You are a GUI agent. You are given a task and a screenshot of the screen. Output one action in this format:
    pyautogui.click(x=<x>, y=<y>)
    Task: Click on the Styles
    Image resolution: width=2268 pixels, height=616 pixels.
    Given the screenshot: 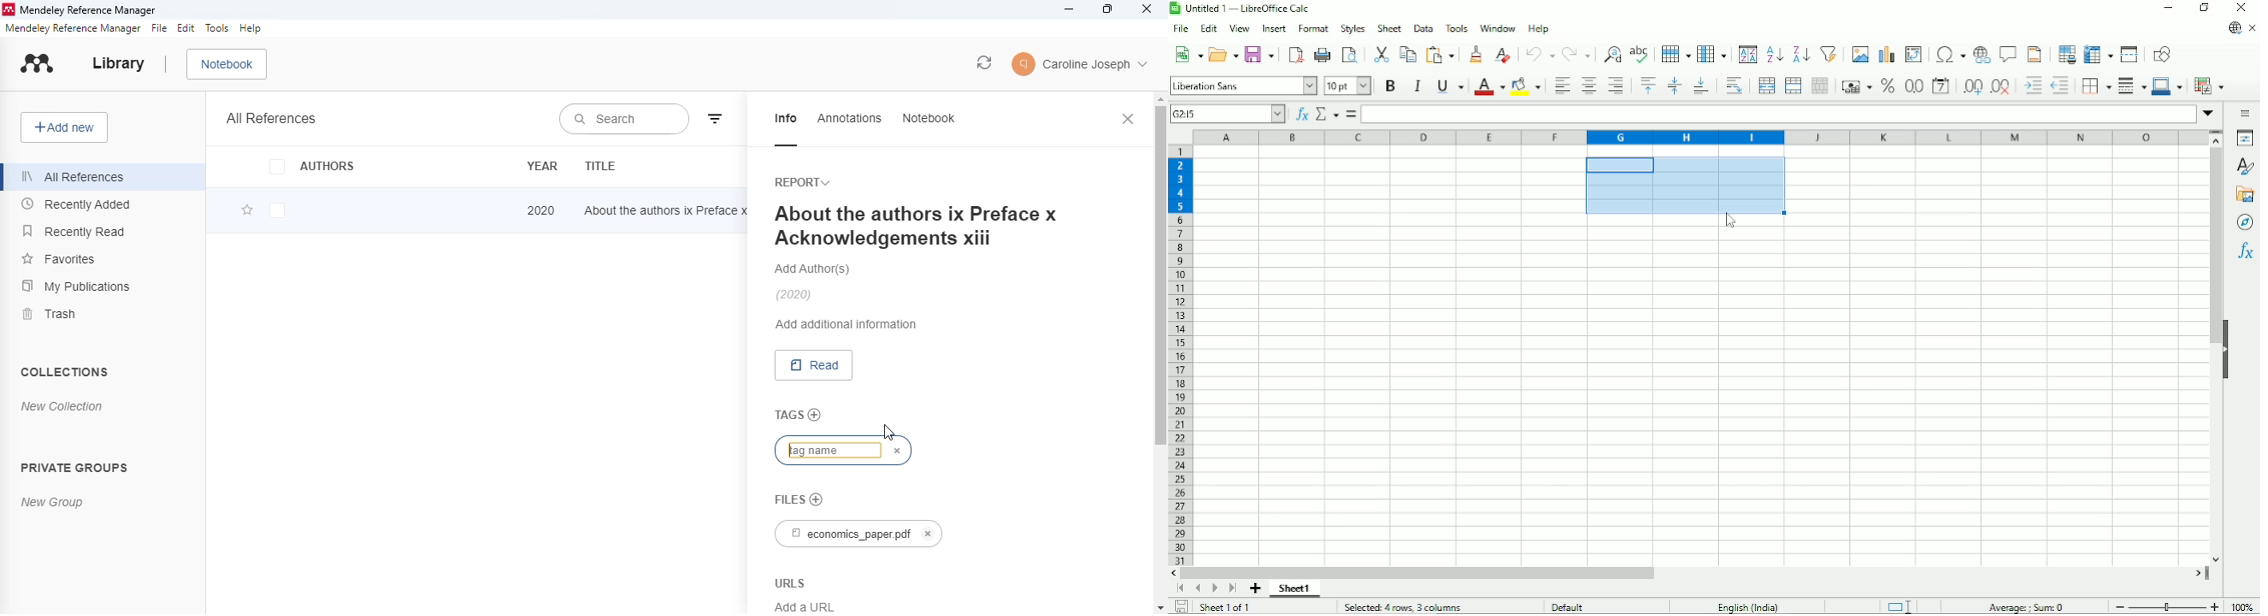 What is the action you would take?
    pyautogui.click(x=1352, y=28)
    